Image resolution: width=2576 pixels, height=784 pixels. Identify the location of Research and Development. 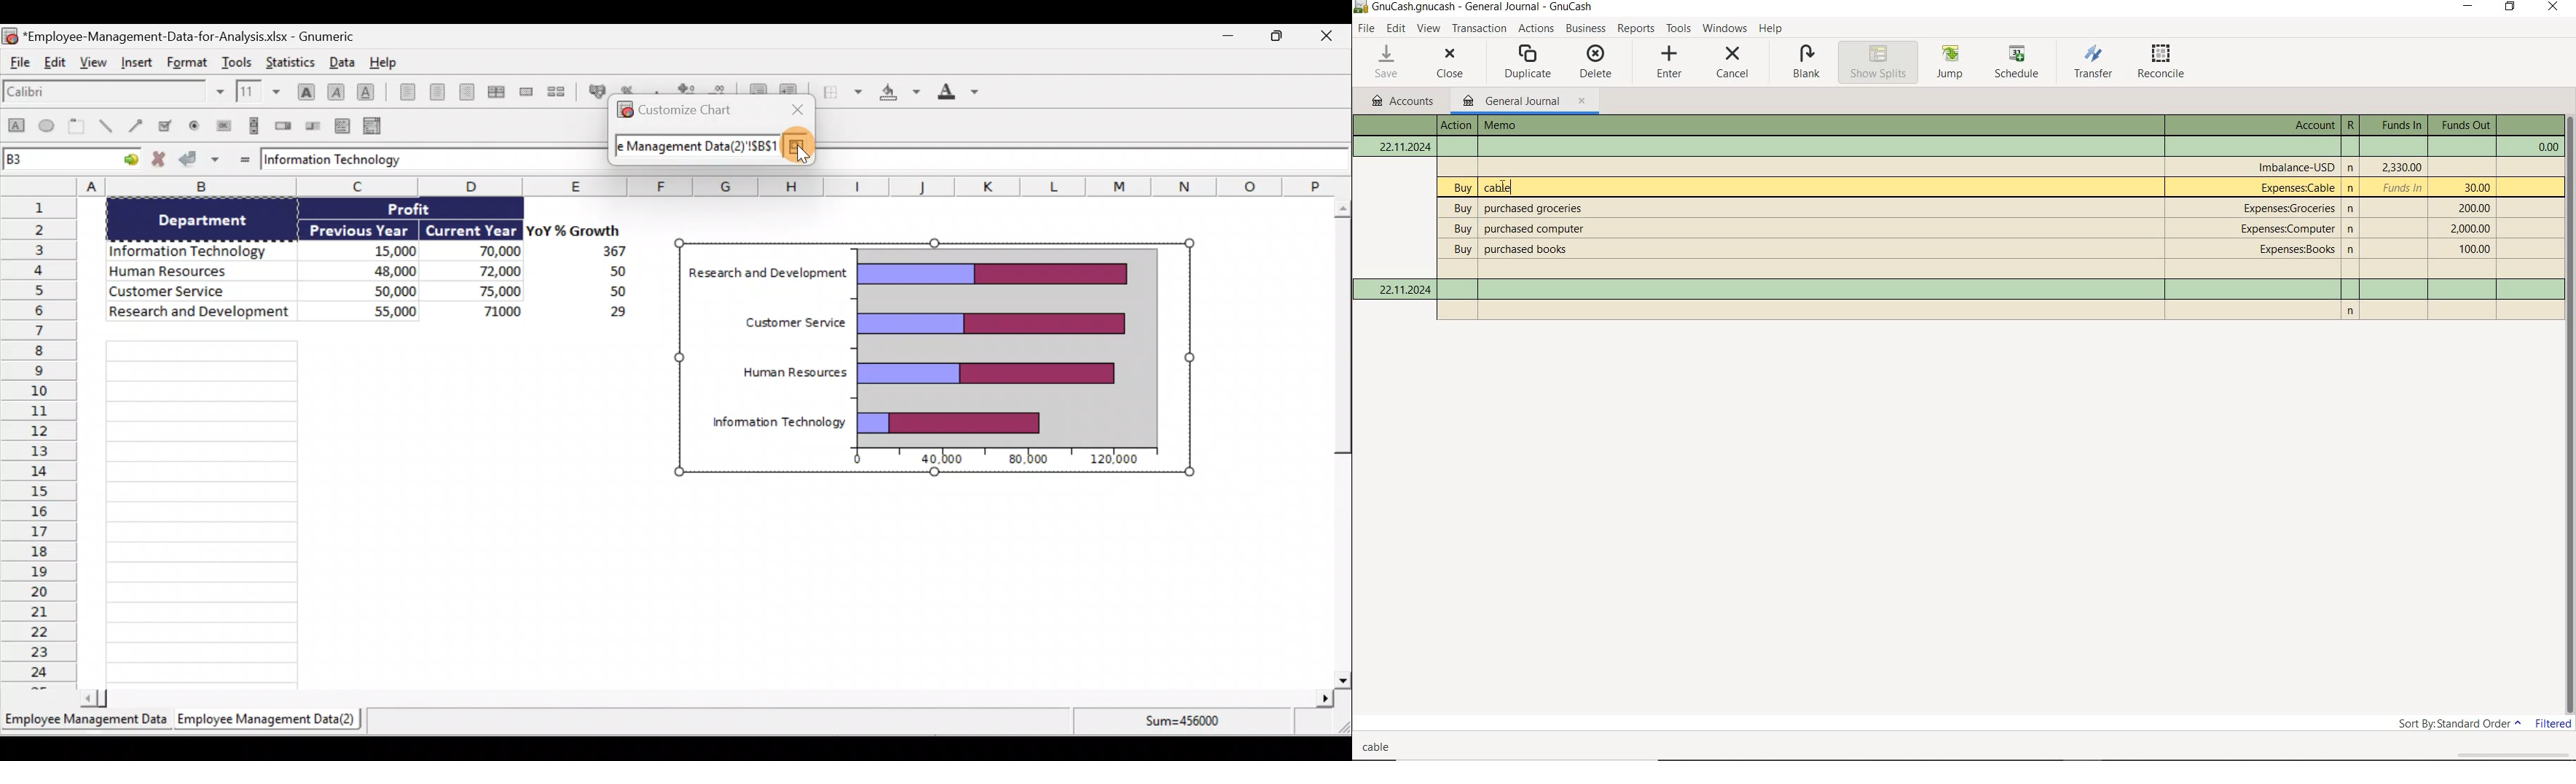
(768, 274).